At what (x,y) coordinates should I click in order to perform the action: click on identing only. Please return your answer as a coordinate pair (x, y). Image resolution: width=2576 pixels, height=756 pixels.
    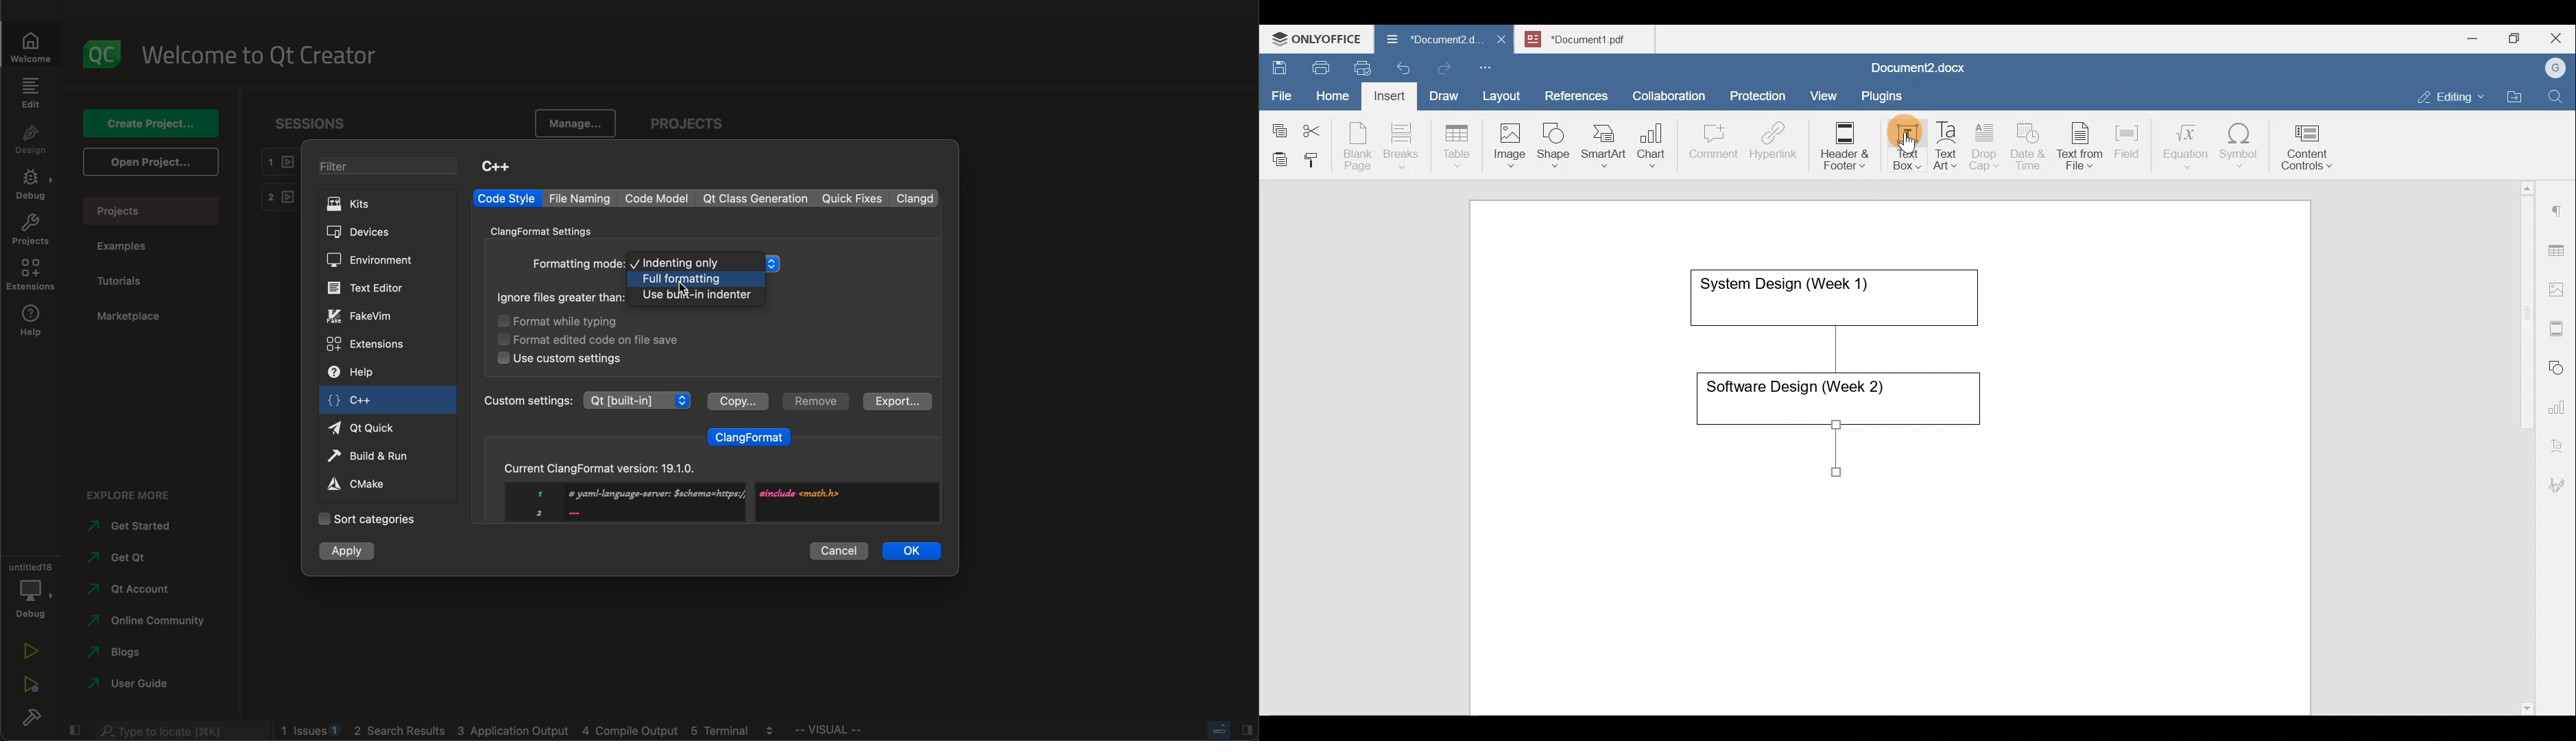
    Looking at the image, I should click on (706, 262).